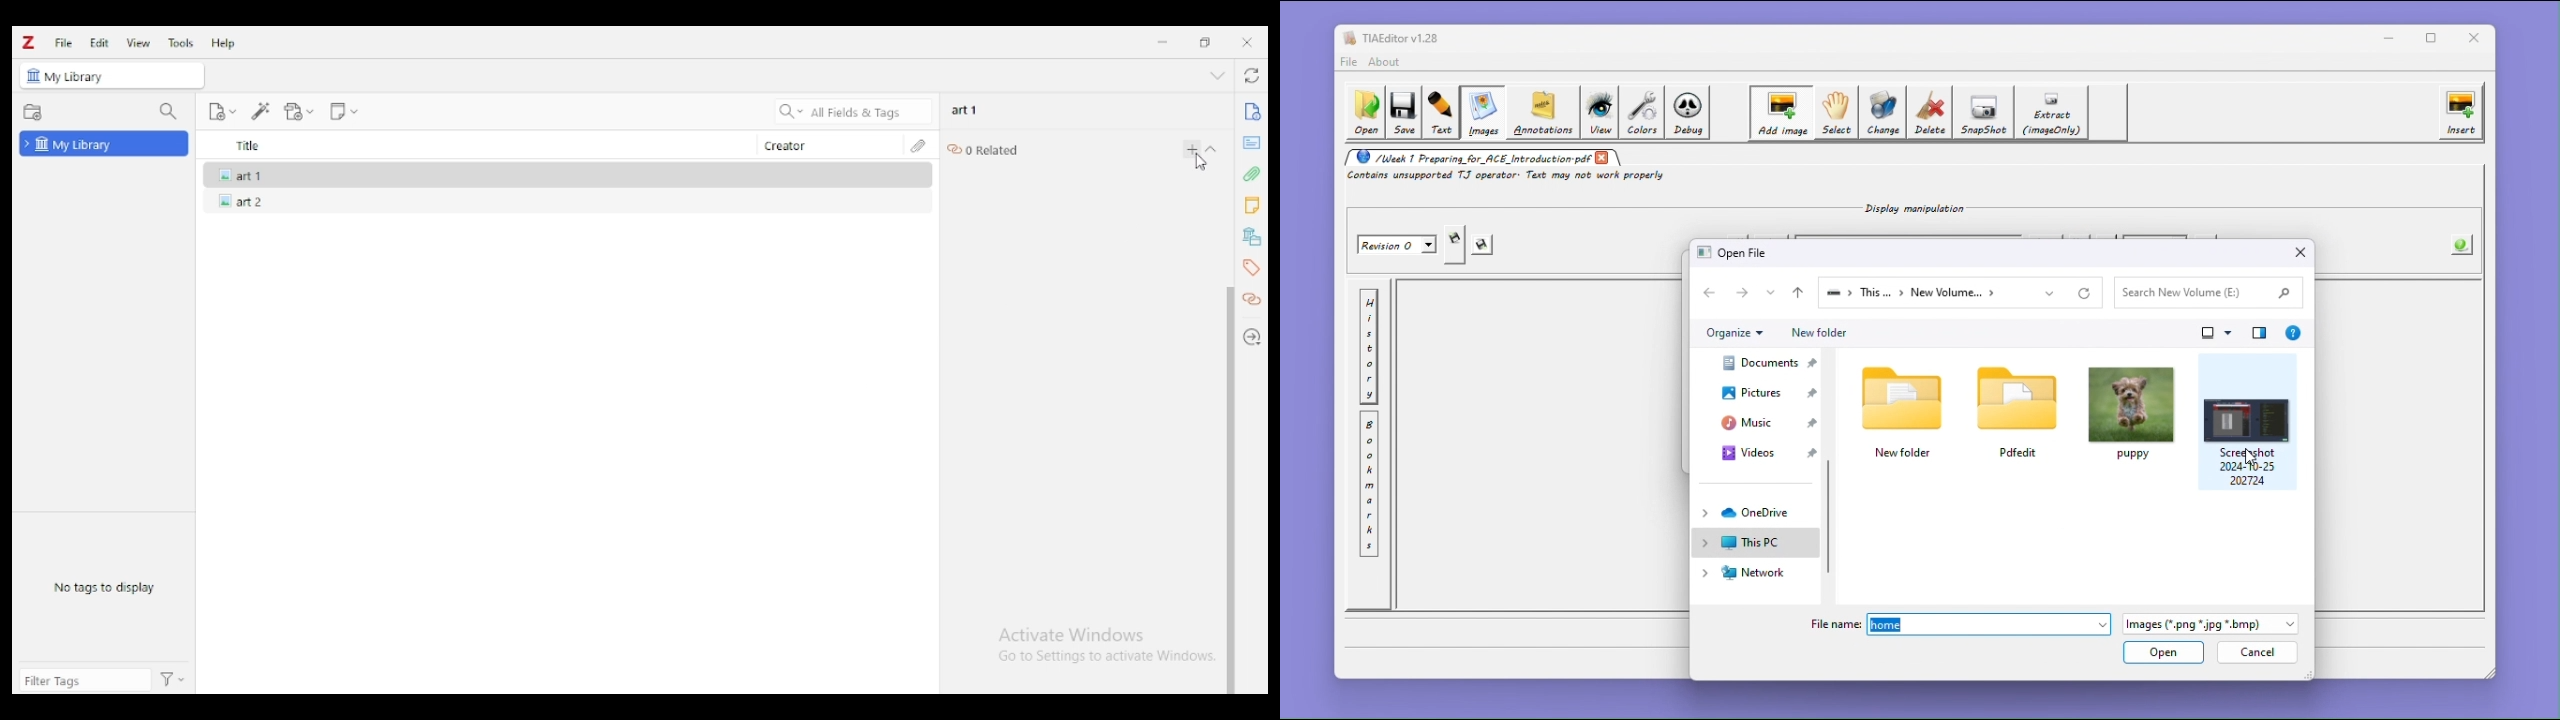 The height and width of the screenshot is (728, 2576). I want to click on info, so click(1251, 112).